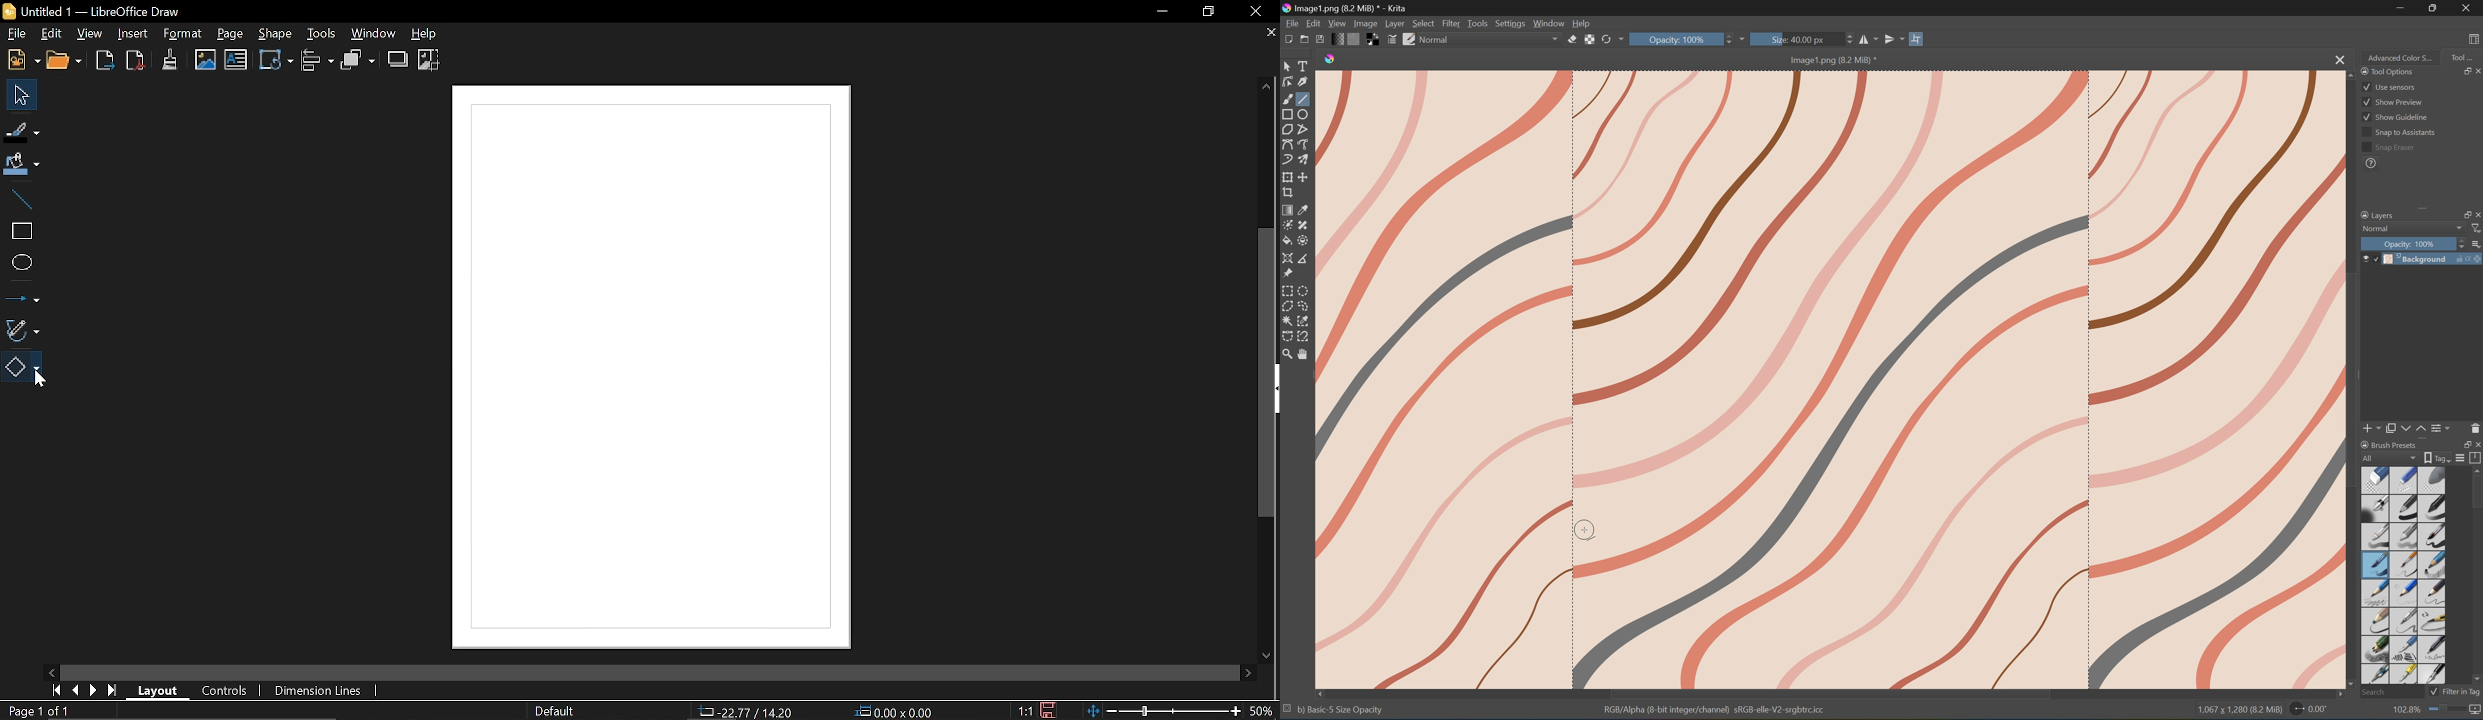 The width and height of the screenshot is (2492, 728). I want to click on shape, so click(274, 33).